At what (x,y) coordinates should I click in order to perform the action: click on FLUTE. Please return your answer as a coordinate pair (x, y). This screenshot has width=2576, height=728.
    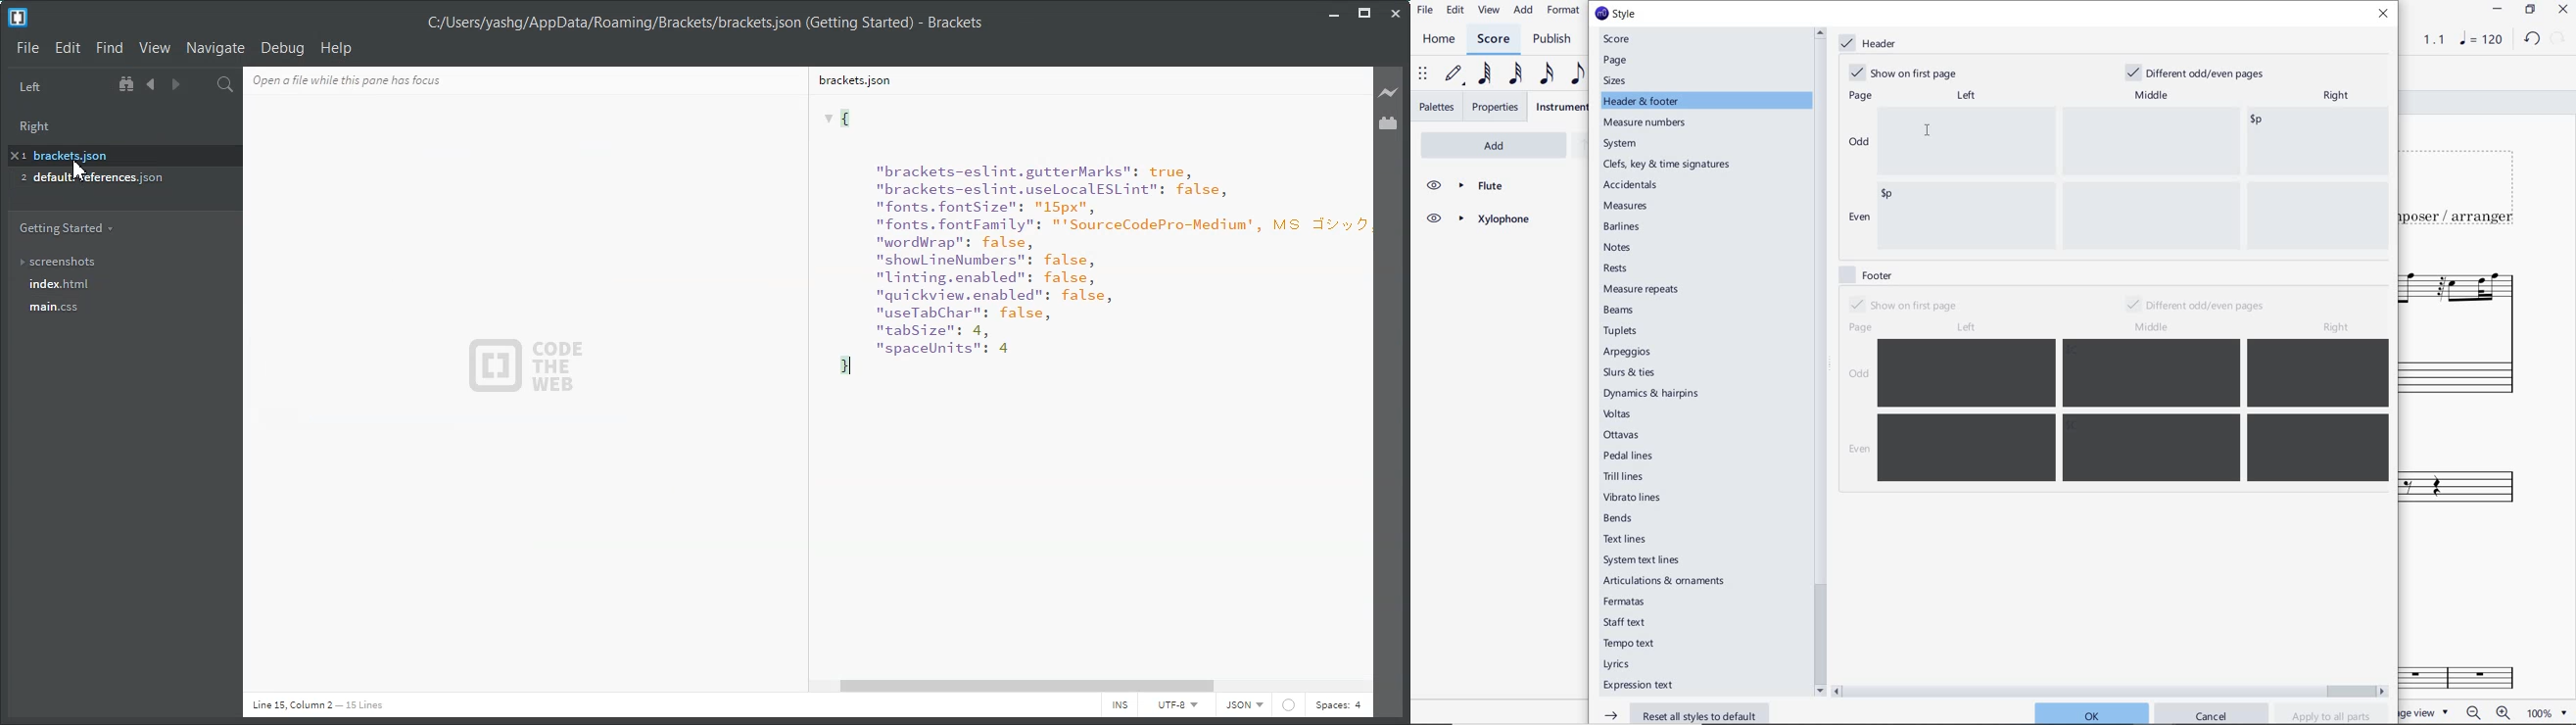
    Looking at the image, I should click on (1477, 186).